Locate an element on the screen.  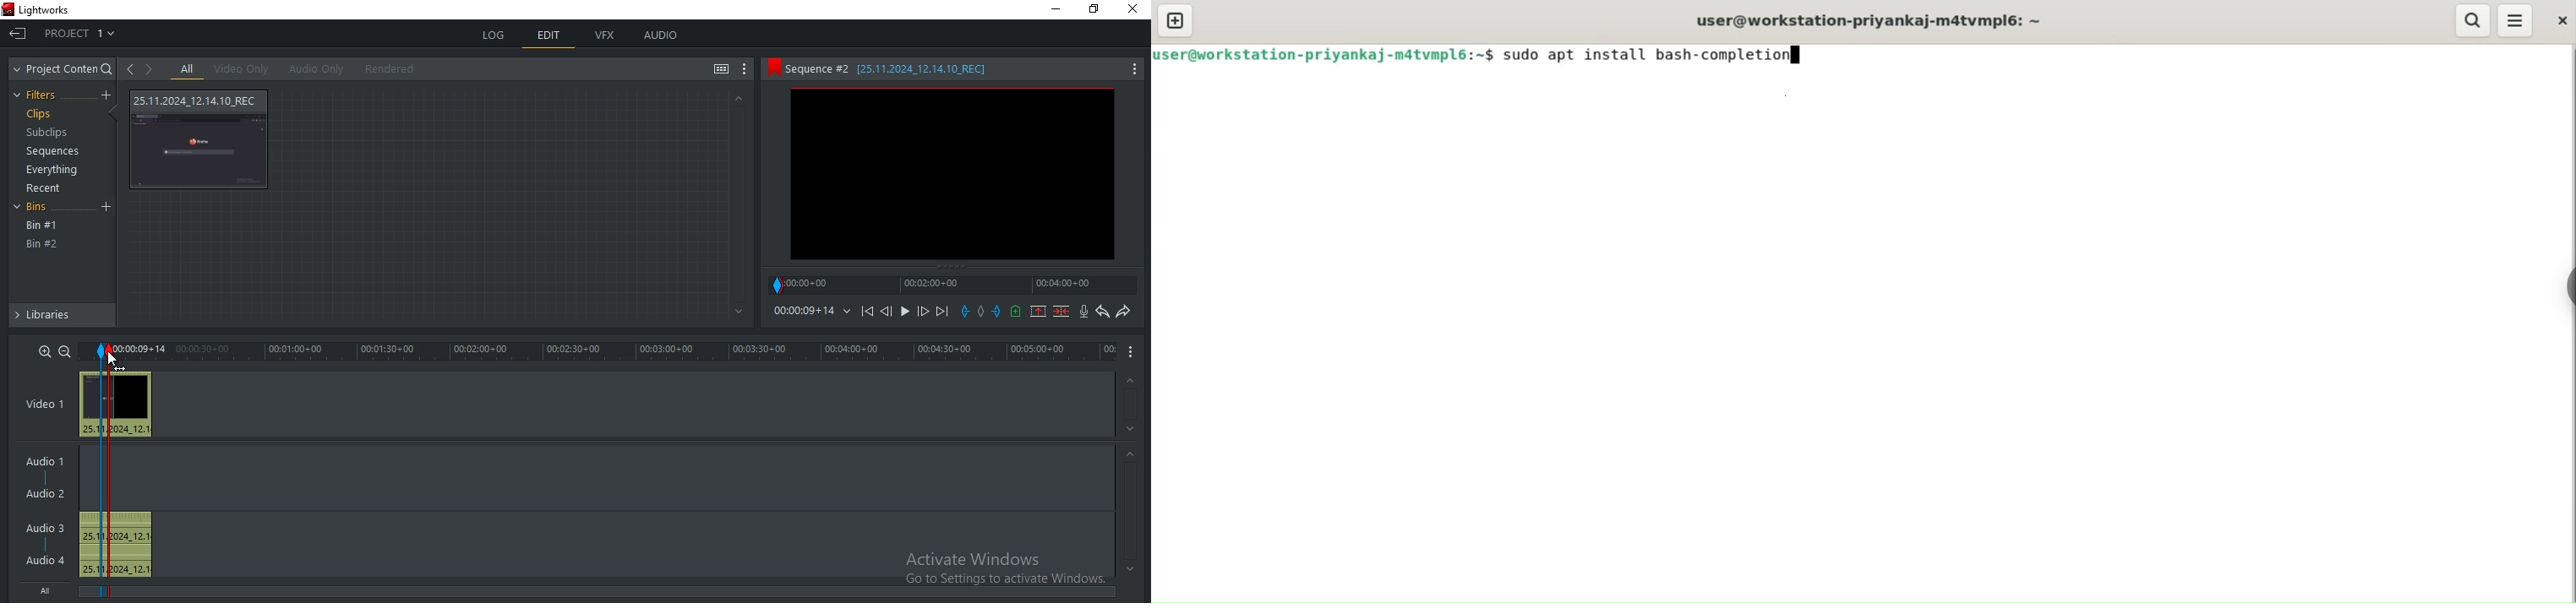
rendered is located at coordinates (390, 68).